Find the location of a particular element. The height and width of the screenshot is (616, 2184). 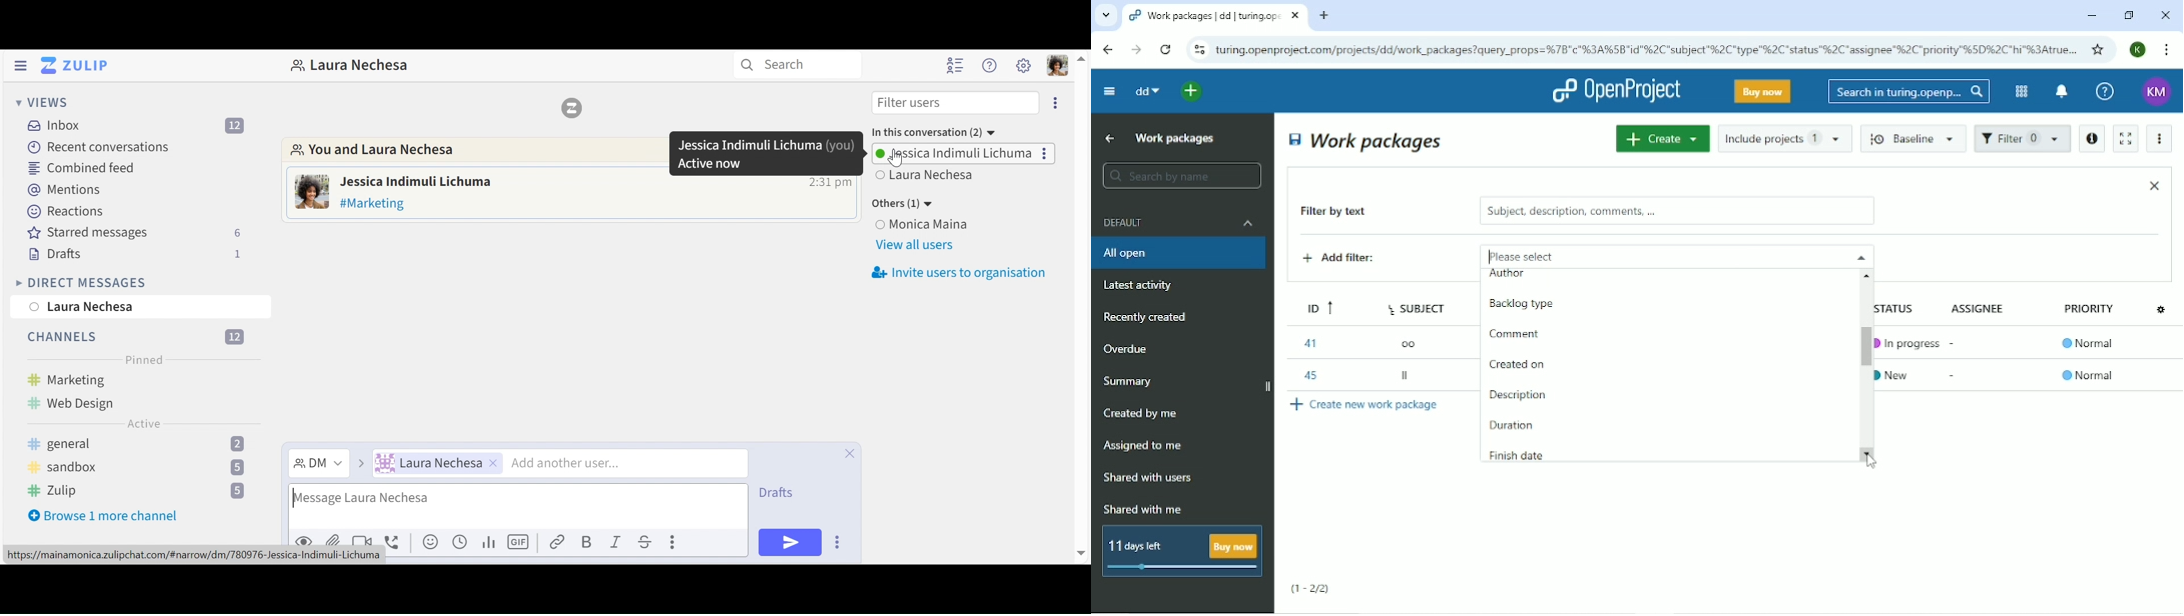

Inboz is located at coordinates (137, 127).